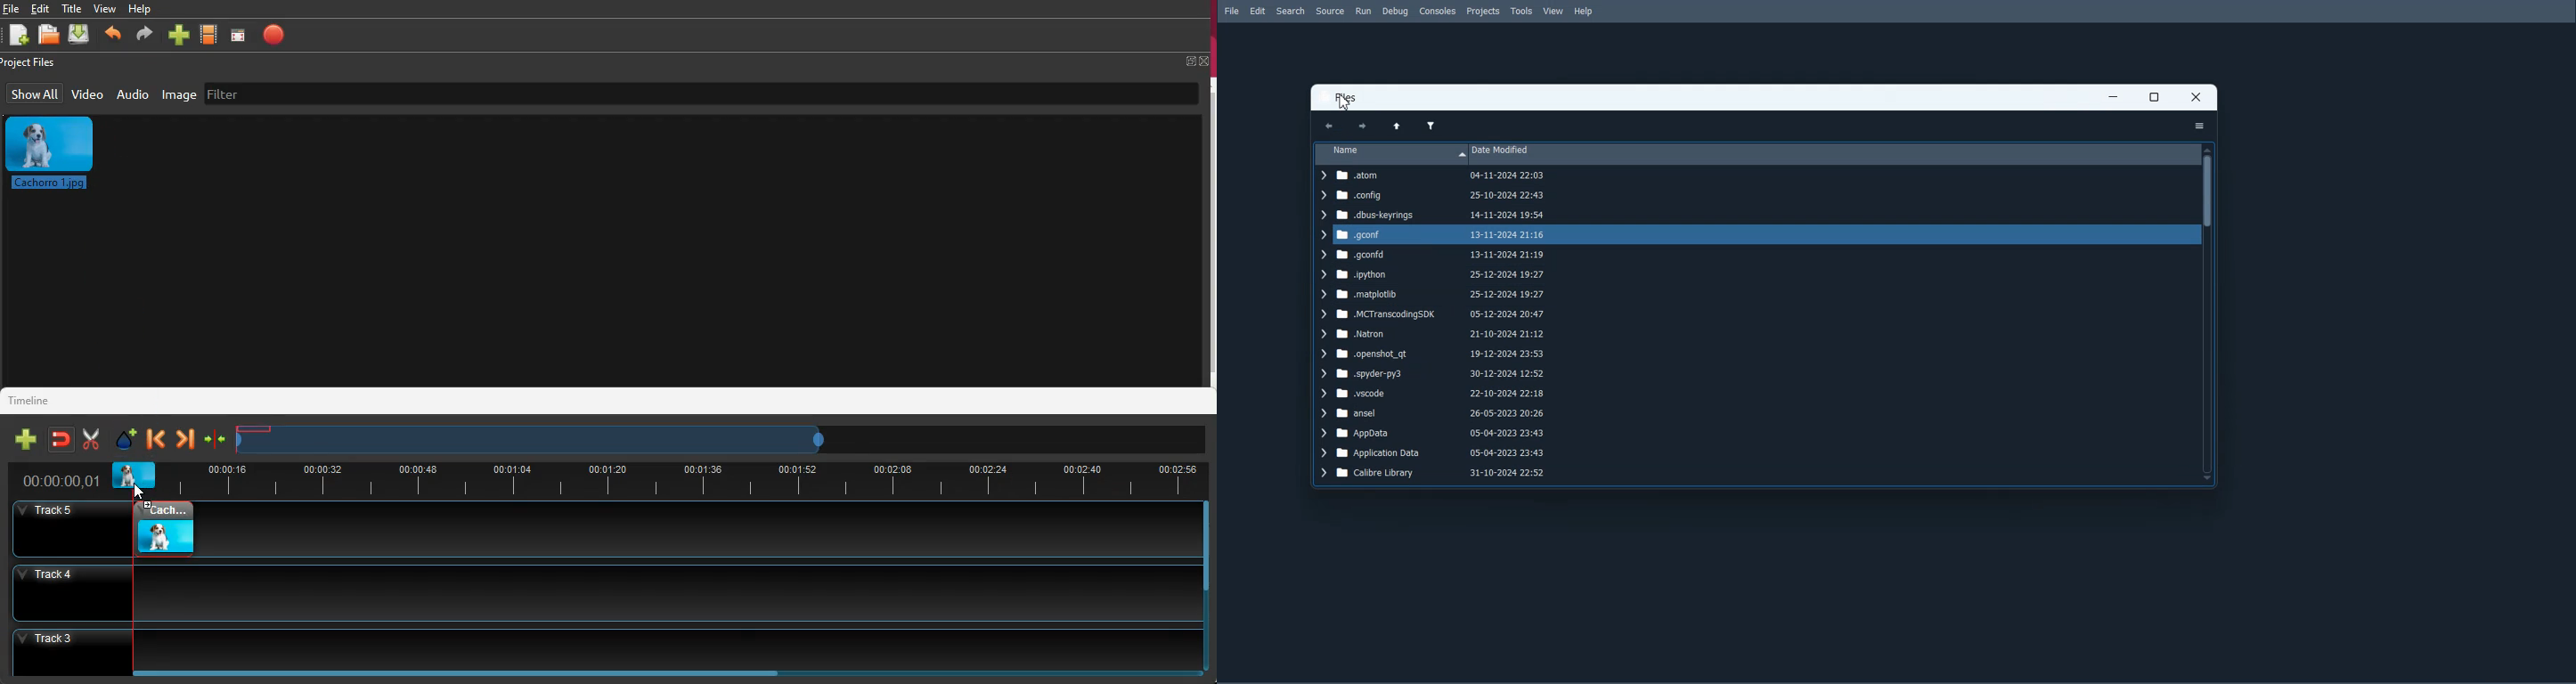  Describe the element at coordinates (597, 593) in the screenshot. I see `track` at that location.